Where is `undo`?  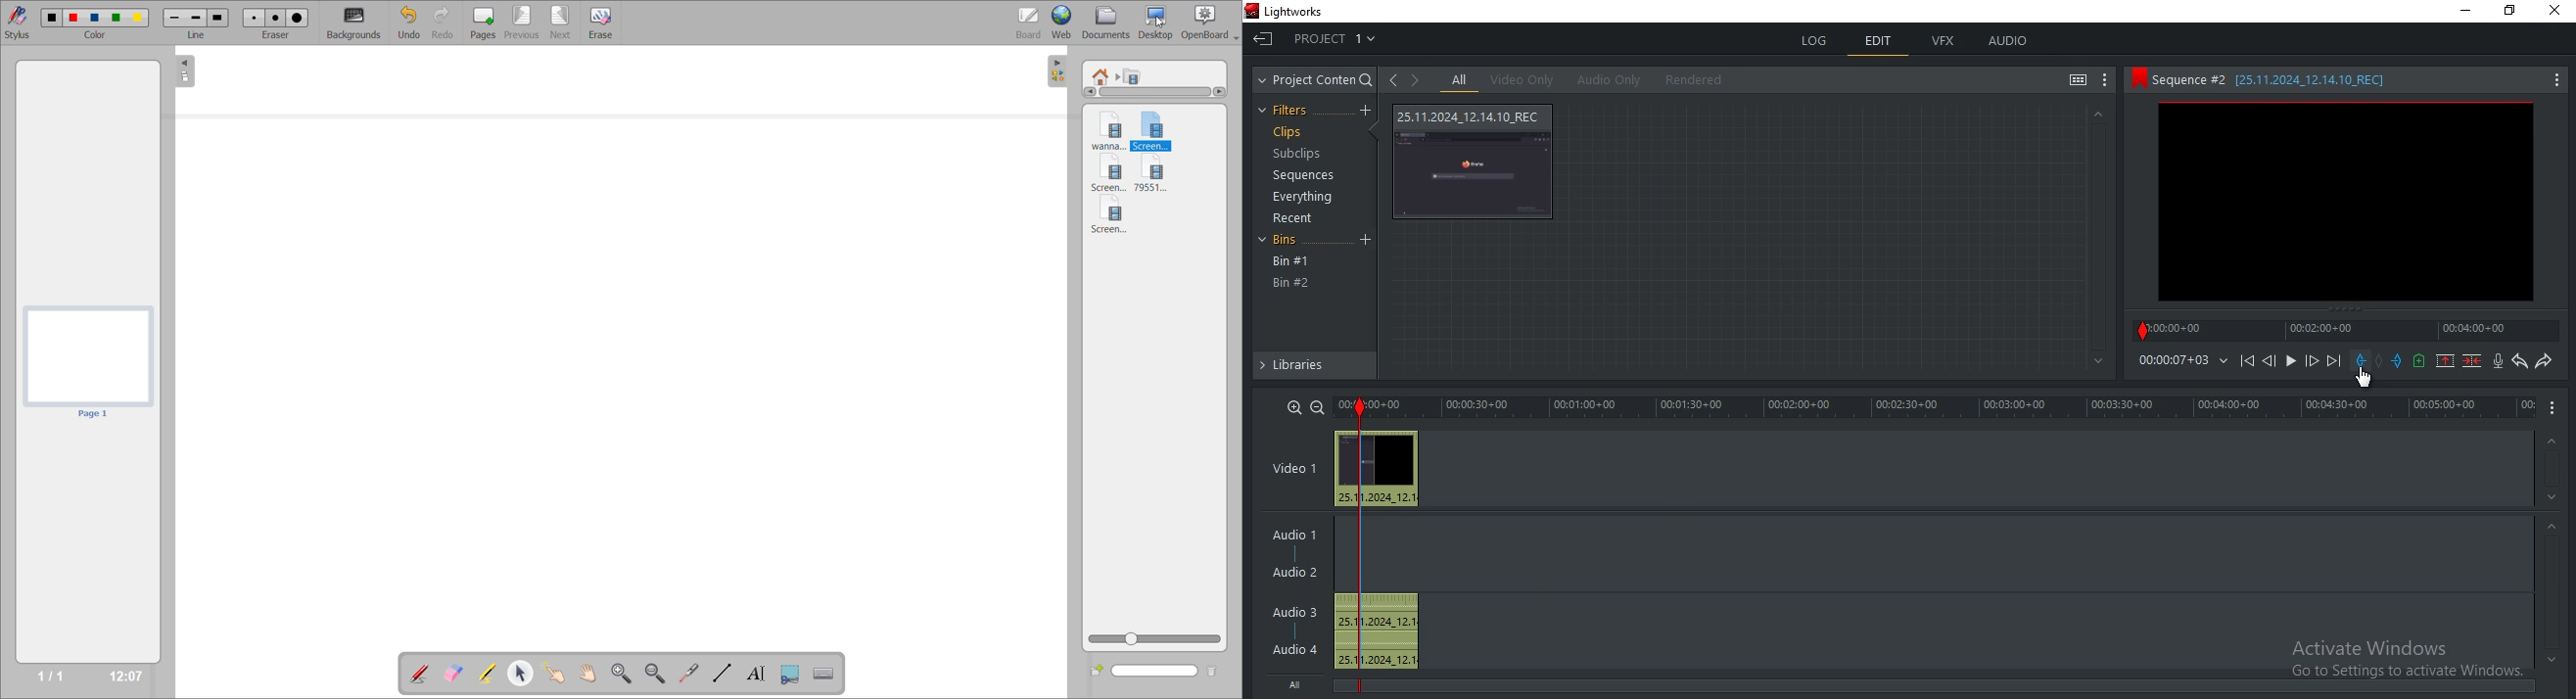 undo is located at coordinates (2520, 361).